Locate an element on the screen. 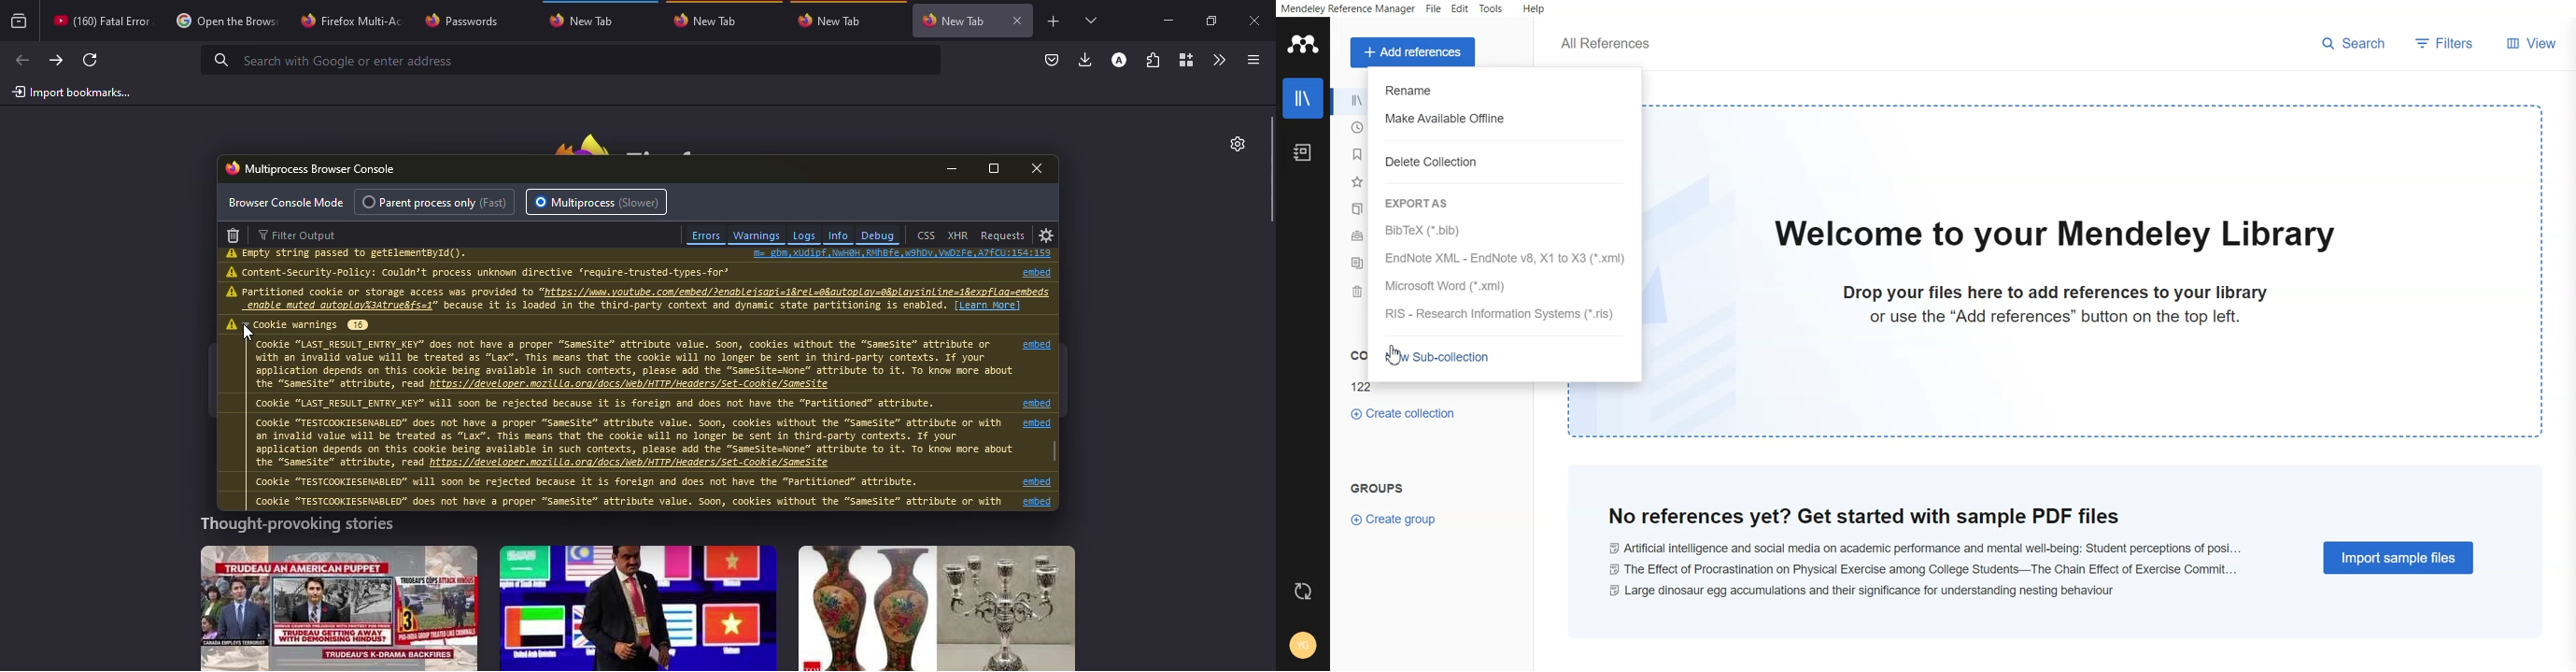  Microsoft Word is located at coordinates (1447, 285).